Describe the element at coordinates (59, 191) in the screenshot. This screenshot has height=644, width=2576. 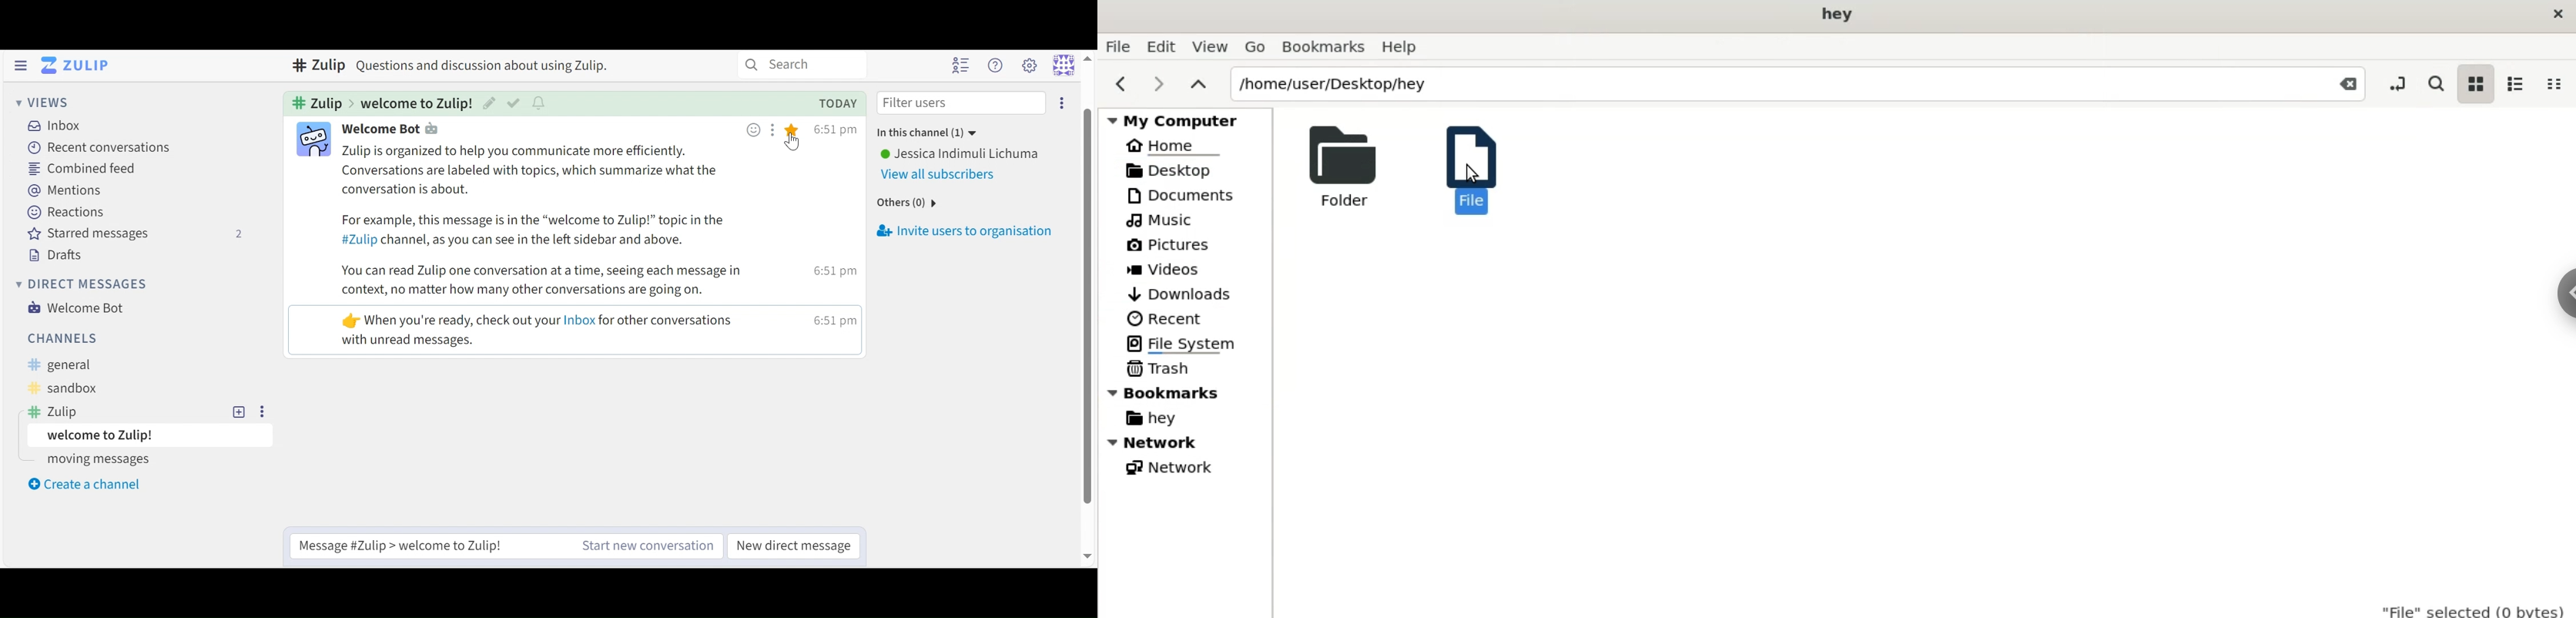
I see `Mentions` at that location.